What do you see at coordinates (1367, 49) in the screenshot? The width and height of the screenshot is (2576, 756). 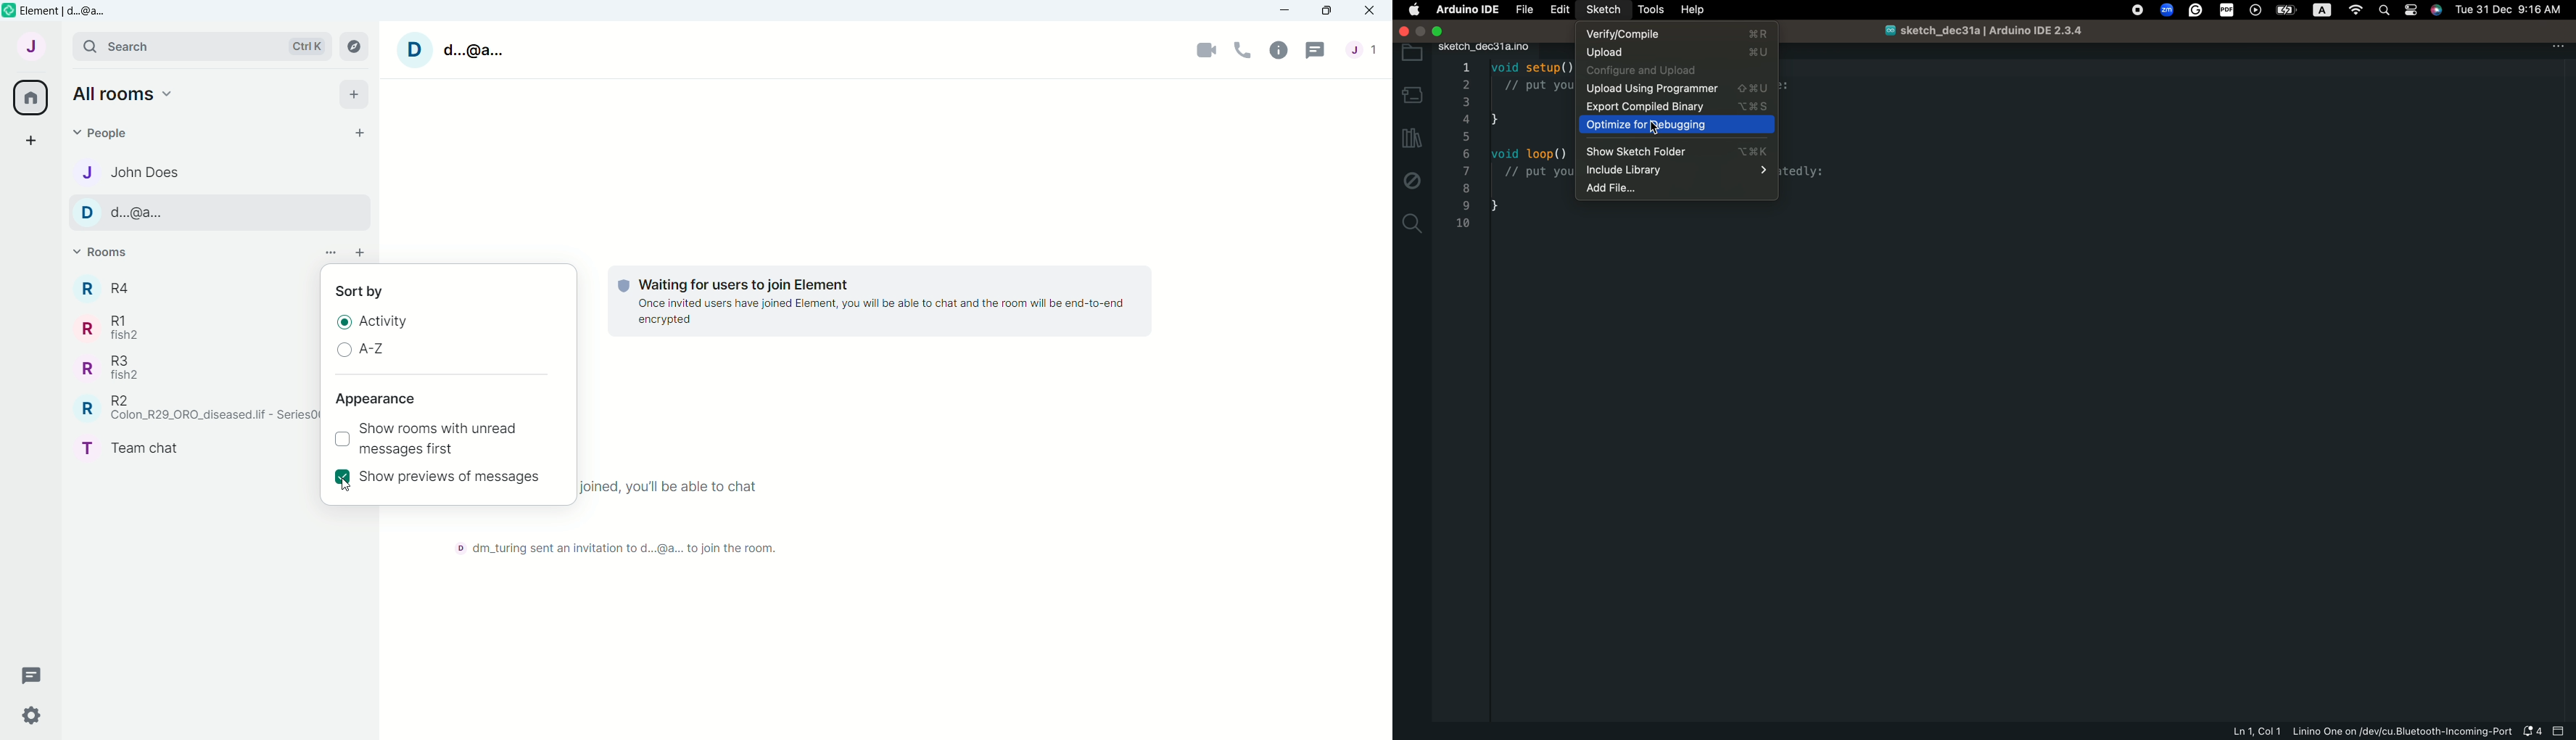 I see `People` at bounding box center [1367, 49].